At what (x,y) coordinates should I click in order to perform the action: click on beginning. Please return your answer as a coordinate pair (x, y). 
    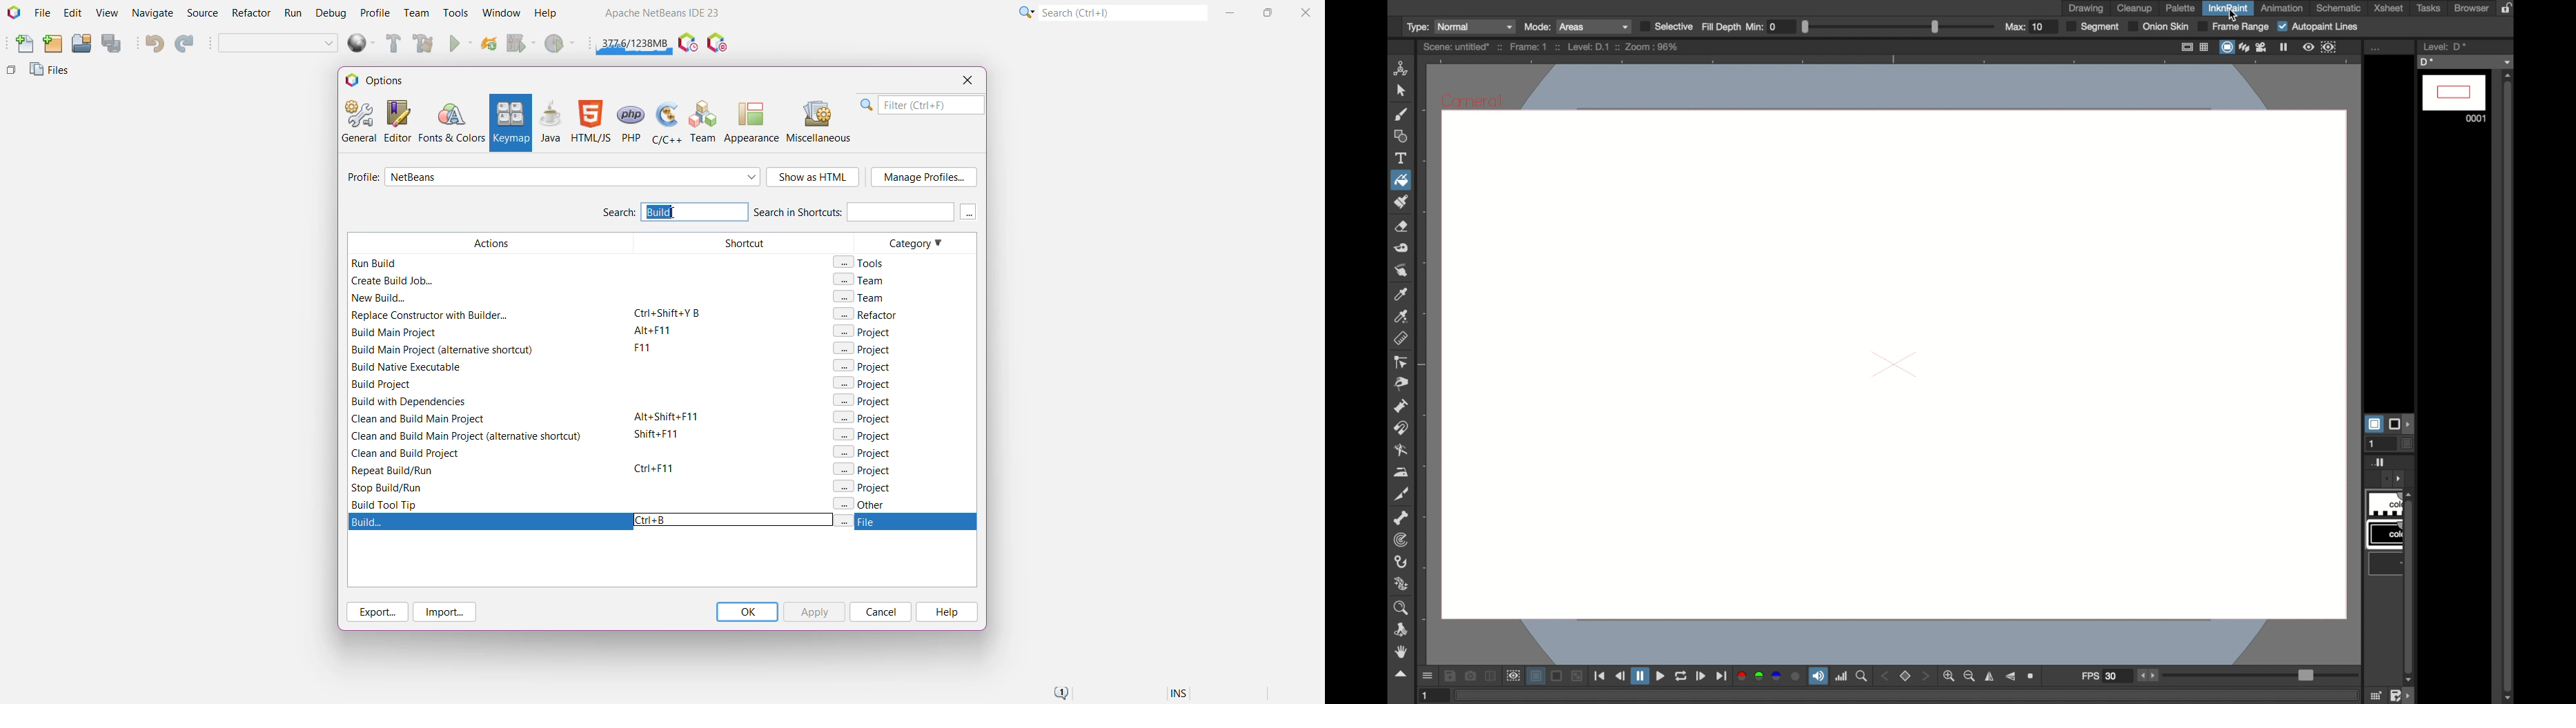
    Looking at the image, I should click on (1601, 676).